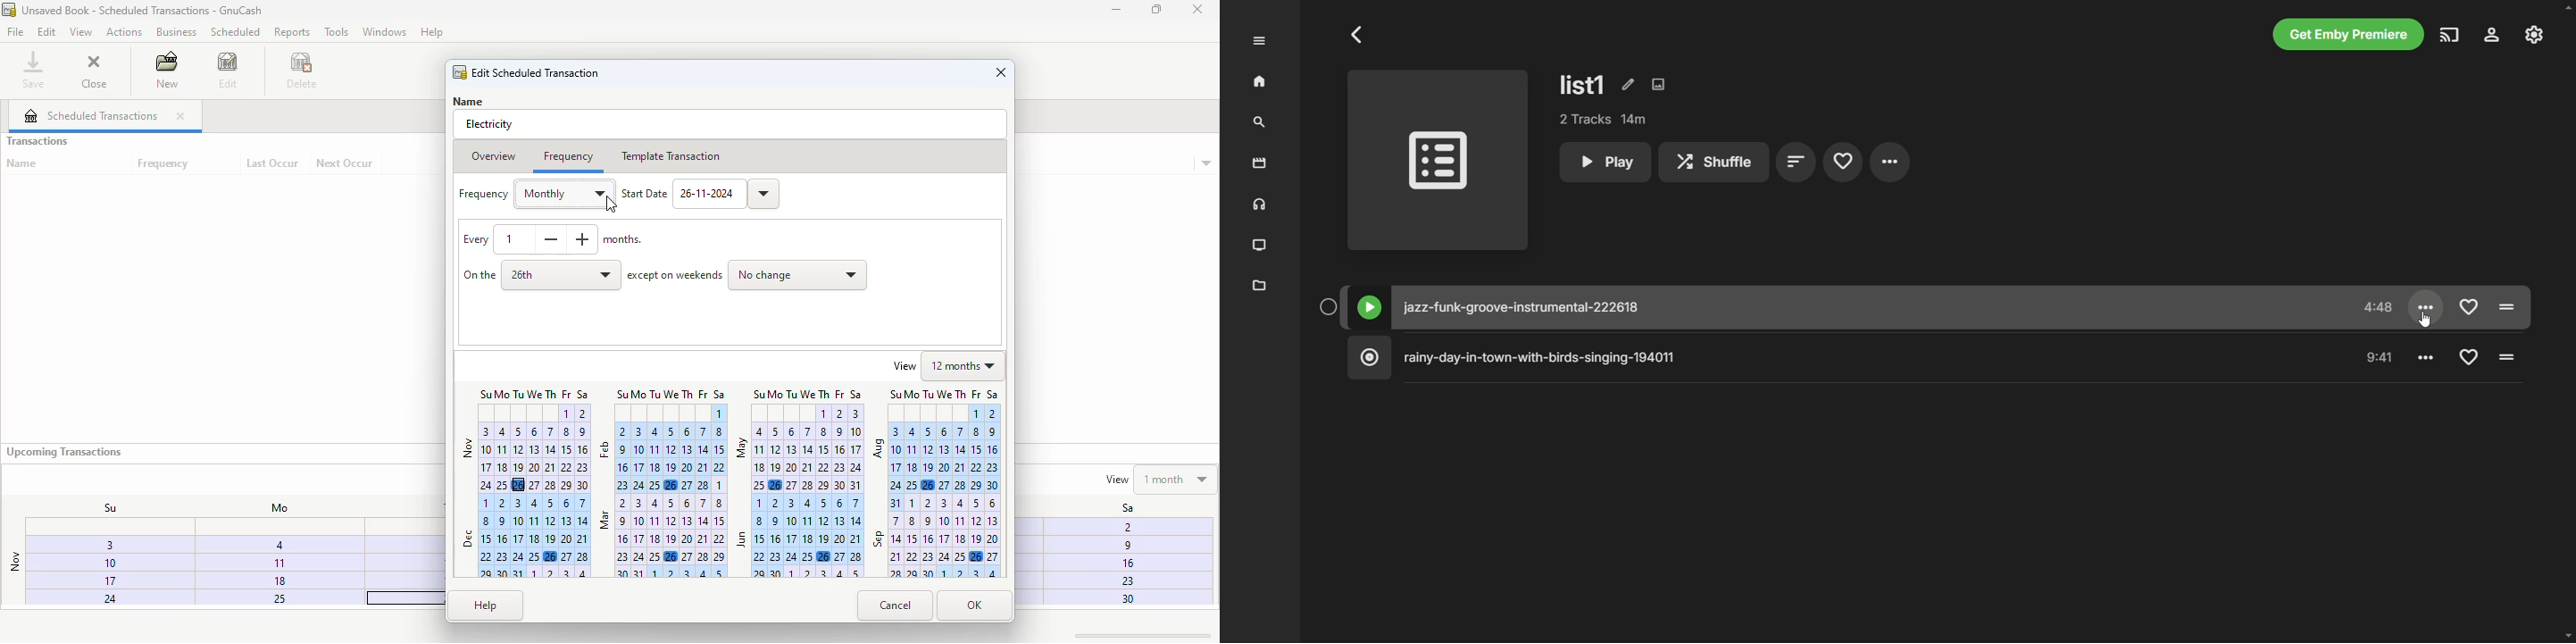 The width and height of the screenshot is (2576, 644). I want to click on close, so click(1197, 10).